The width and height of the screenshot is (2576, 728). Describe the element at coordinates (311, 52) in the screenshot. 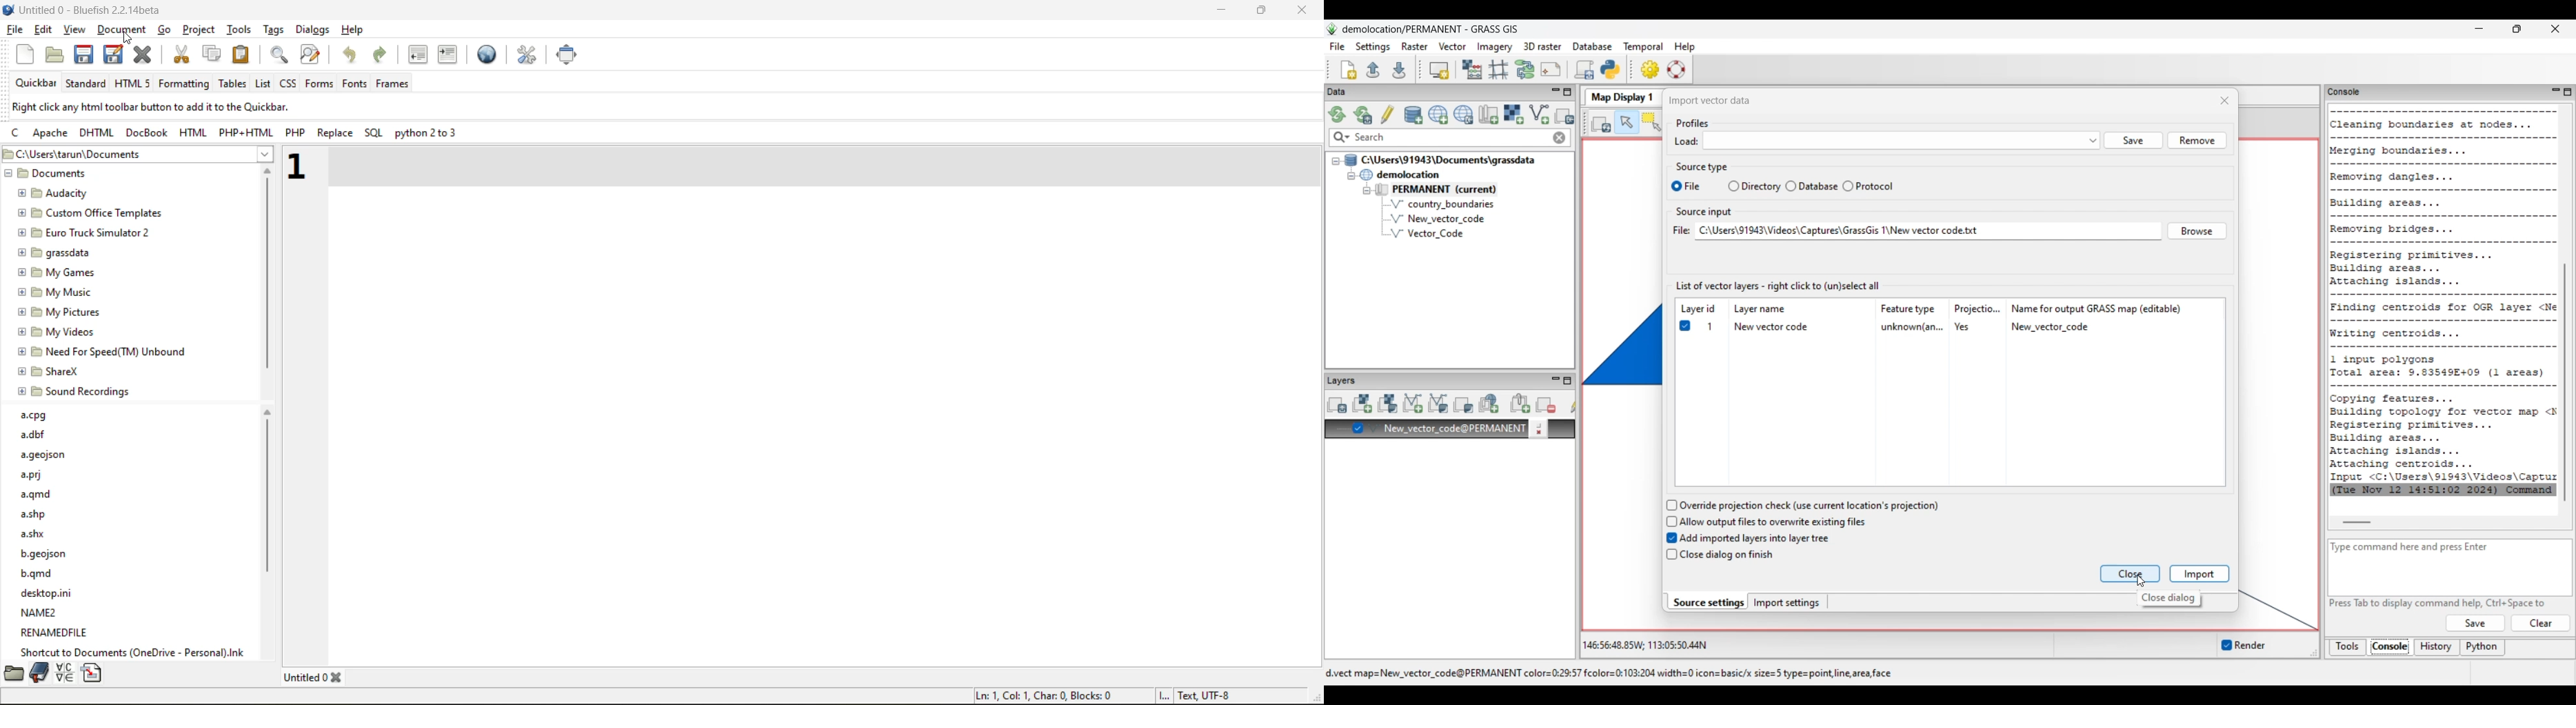

I see `find and replace` at that location.